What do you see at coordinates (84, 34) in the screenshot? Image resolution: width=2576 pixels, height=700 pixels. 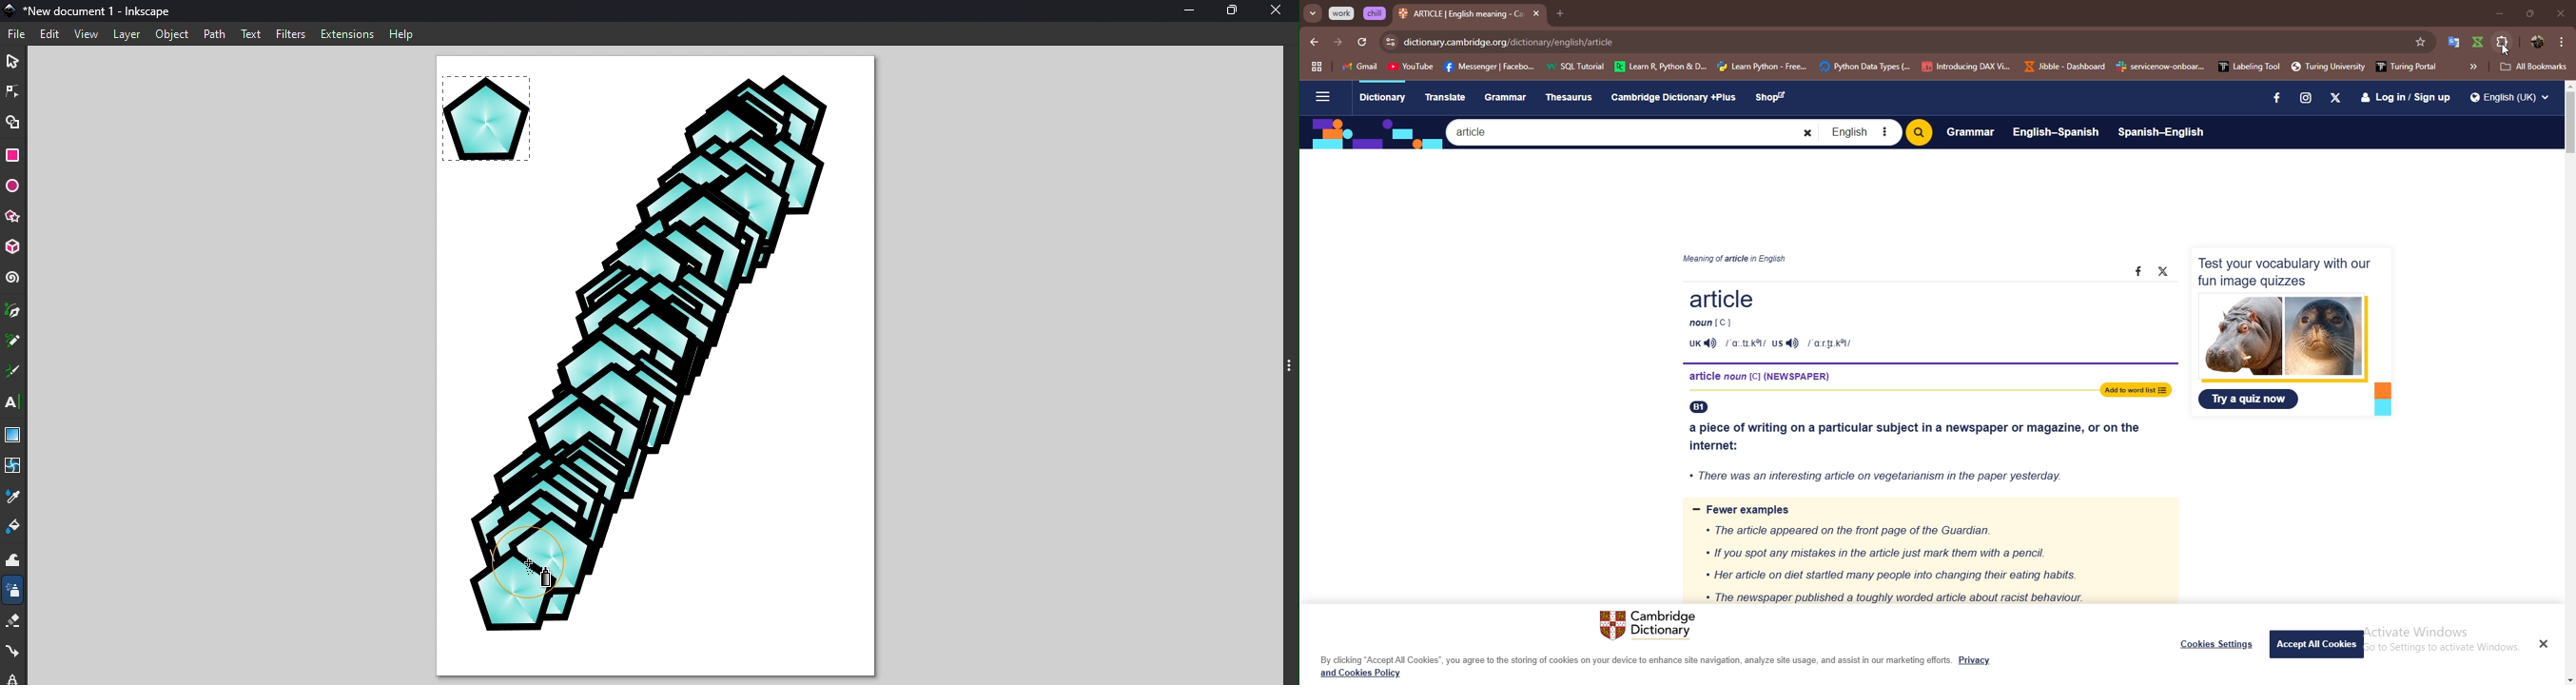 I see `View` at bounding box center [84, 34].